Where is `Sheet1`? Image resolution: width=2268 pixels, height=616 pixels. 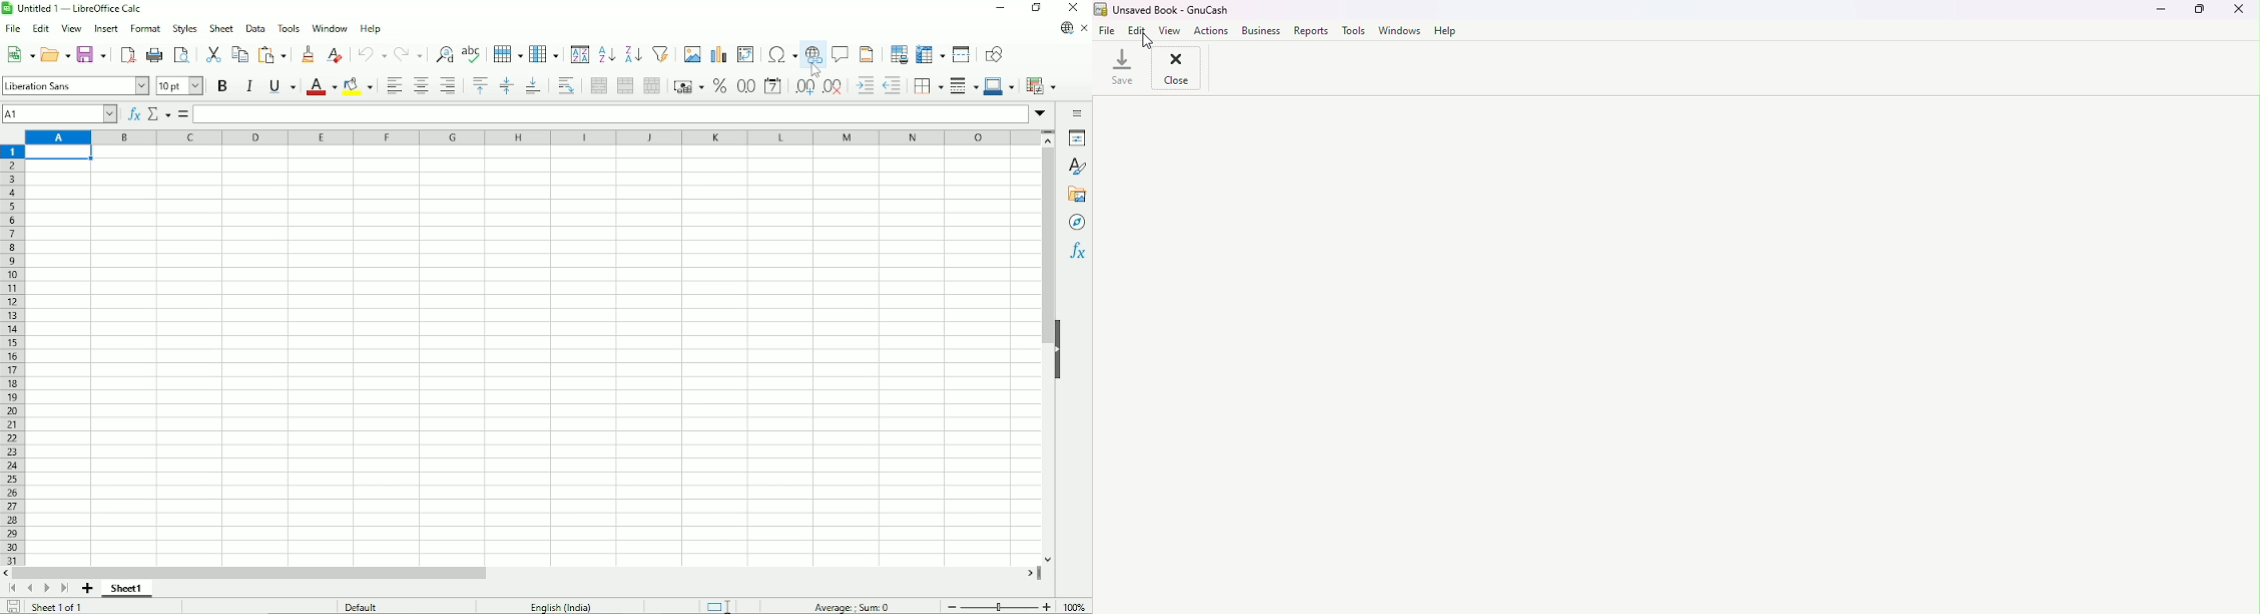
Sheet1 is located at coordinates (127, 589).